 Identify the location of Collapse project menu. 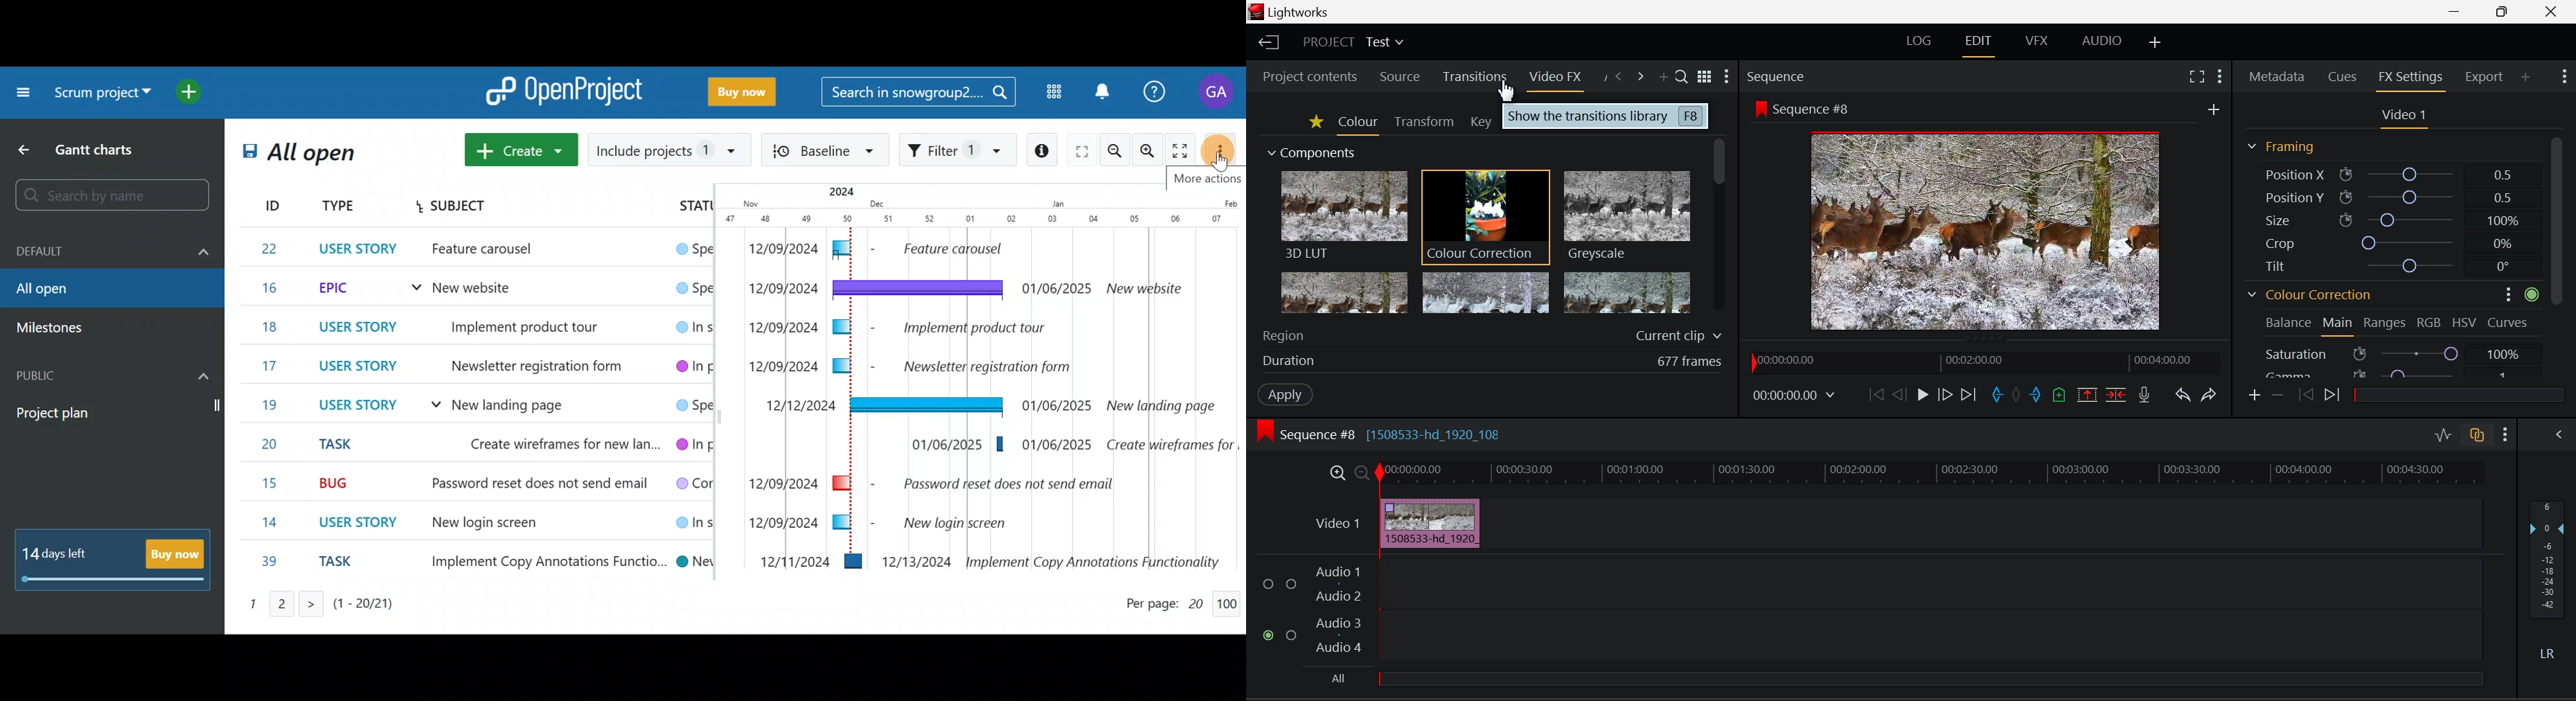
(23, 95).